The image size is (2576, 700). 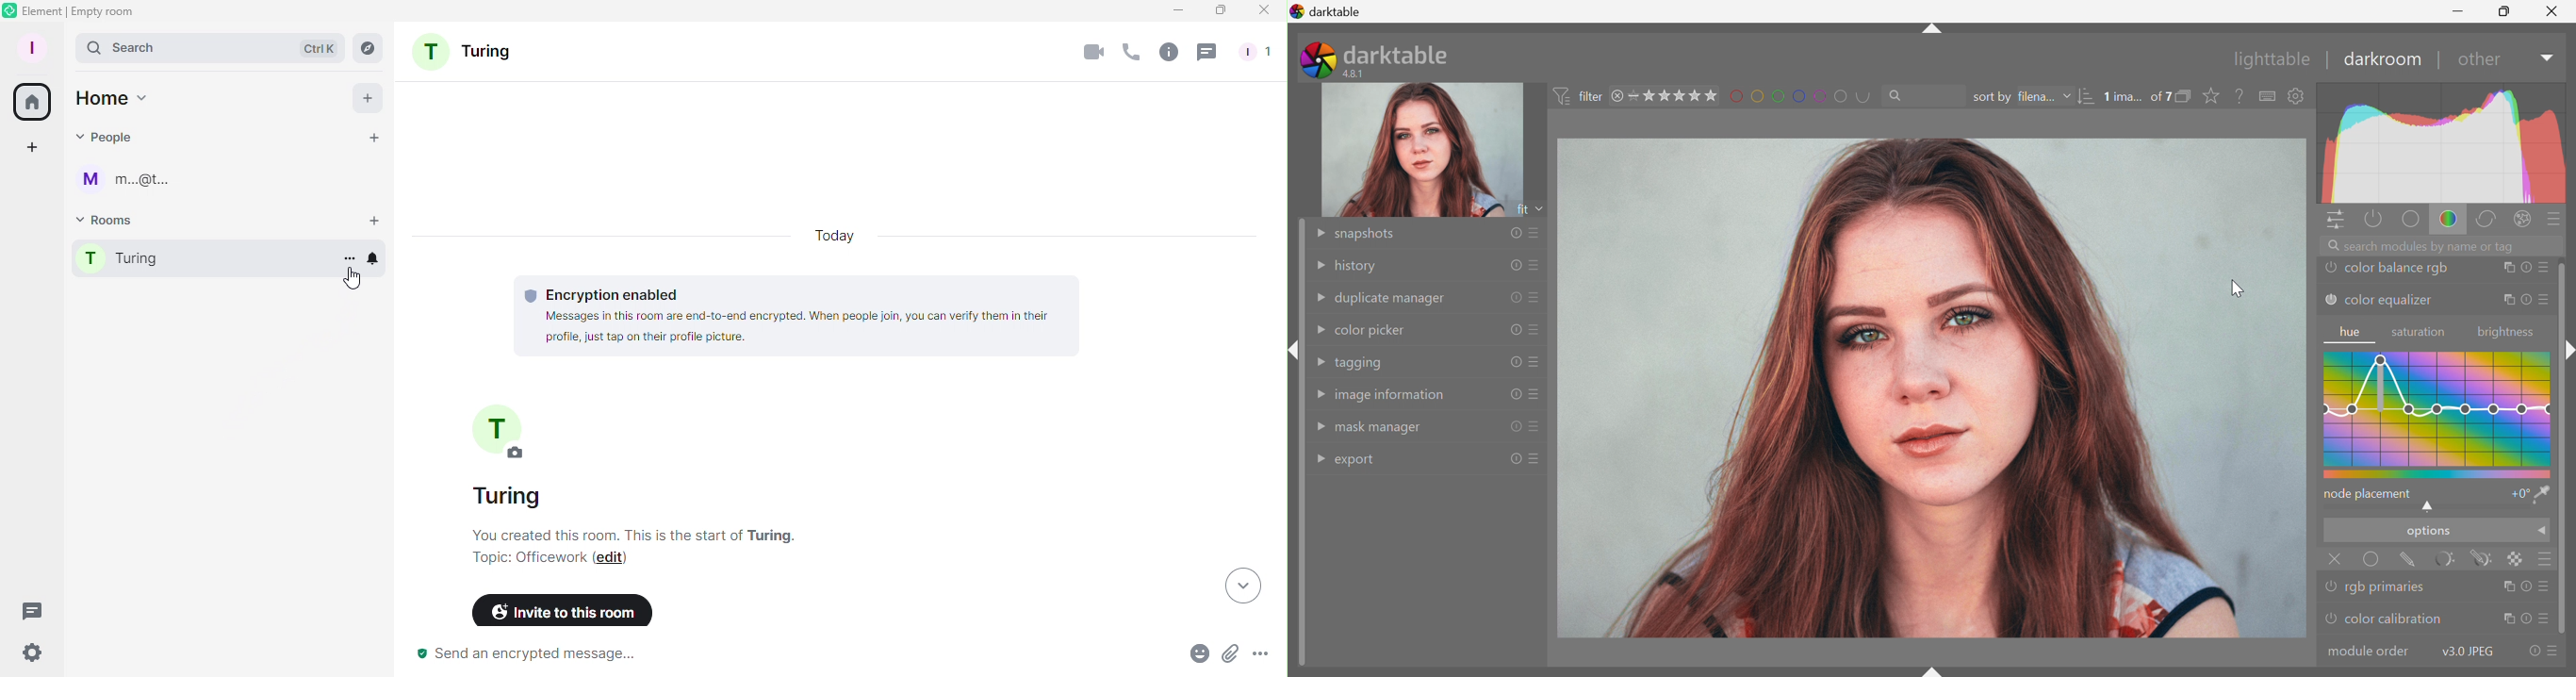 I want to click on 'color equalizer' is switched off, so click(x=2330, y=300).